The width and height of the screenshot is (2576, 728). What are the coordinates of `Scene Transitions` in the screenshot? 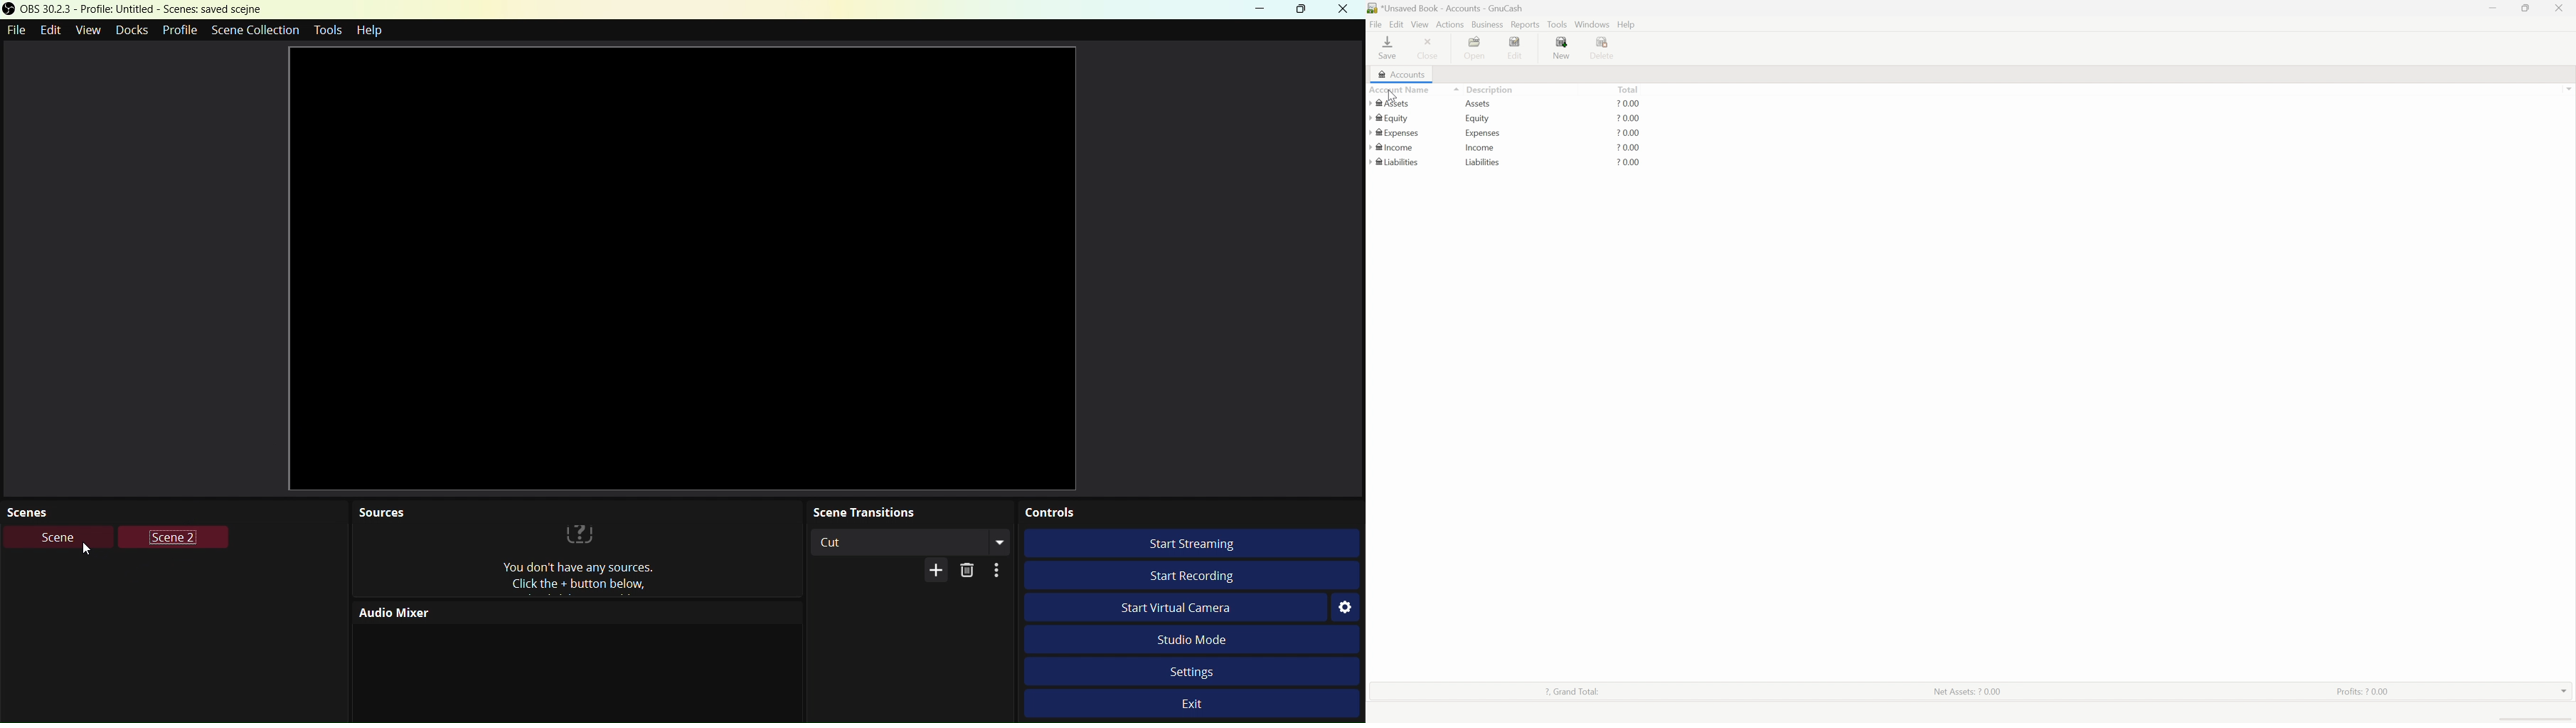 It's located at (906, 511).